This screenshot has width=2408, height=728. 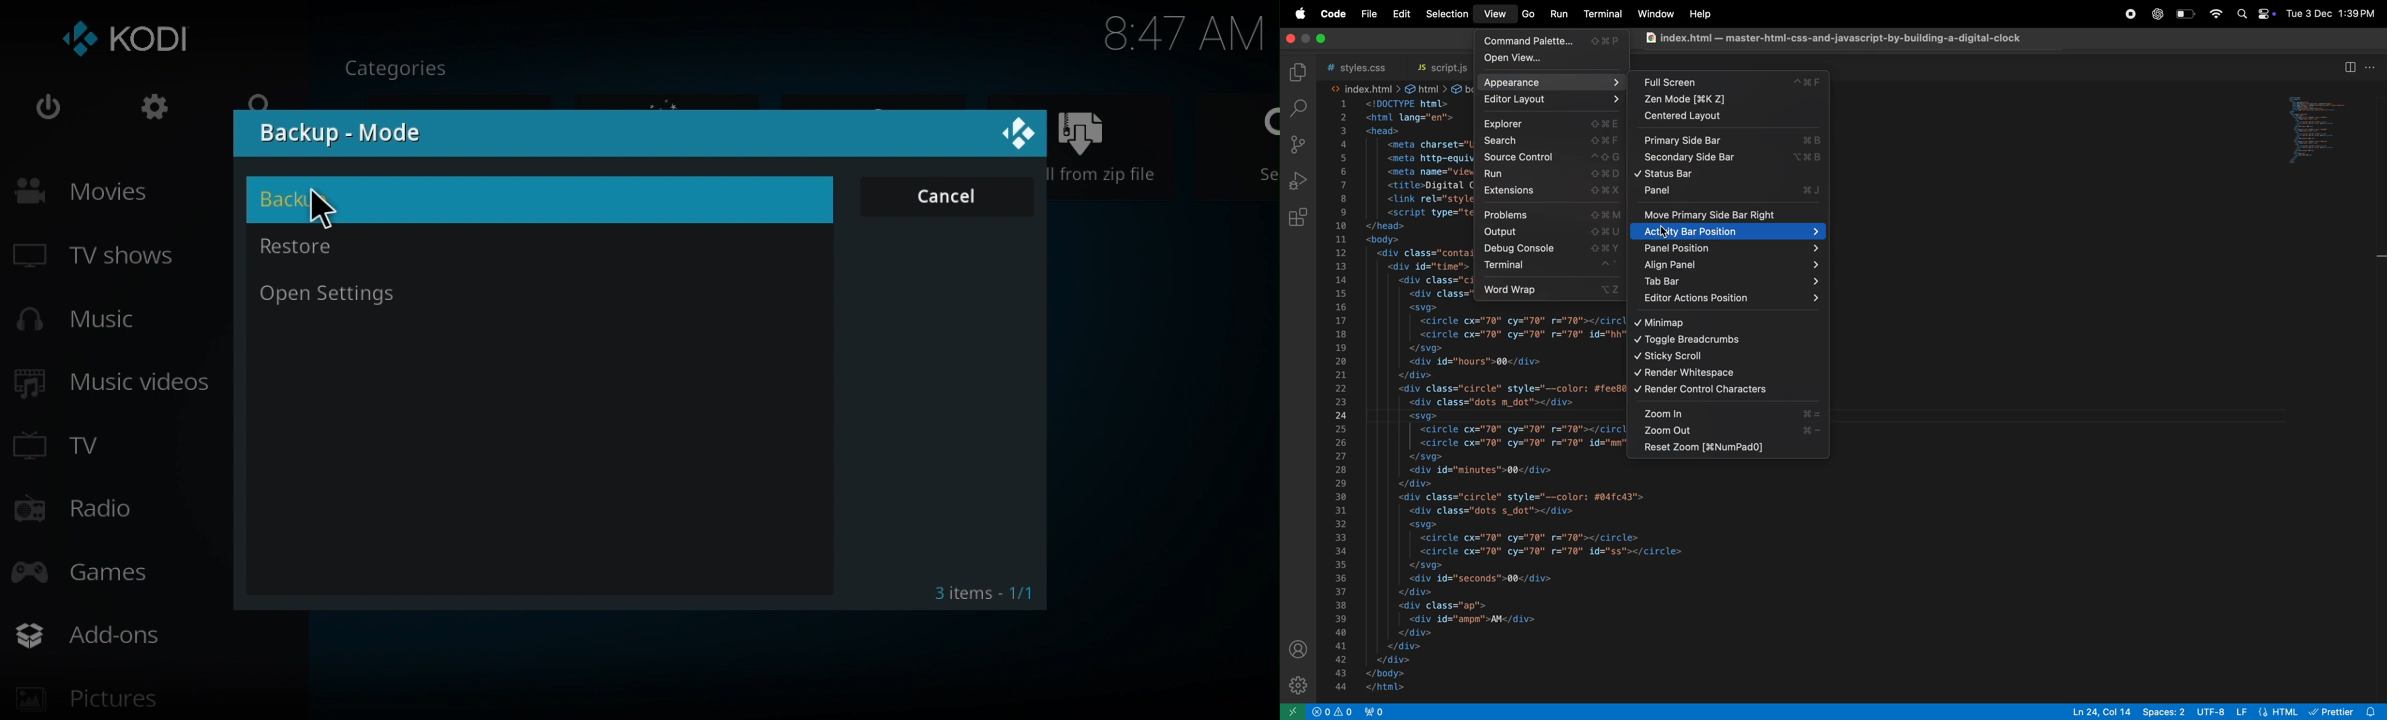 I want to click on TV shows, so click(x=114, y=259).